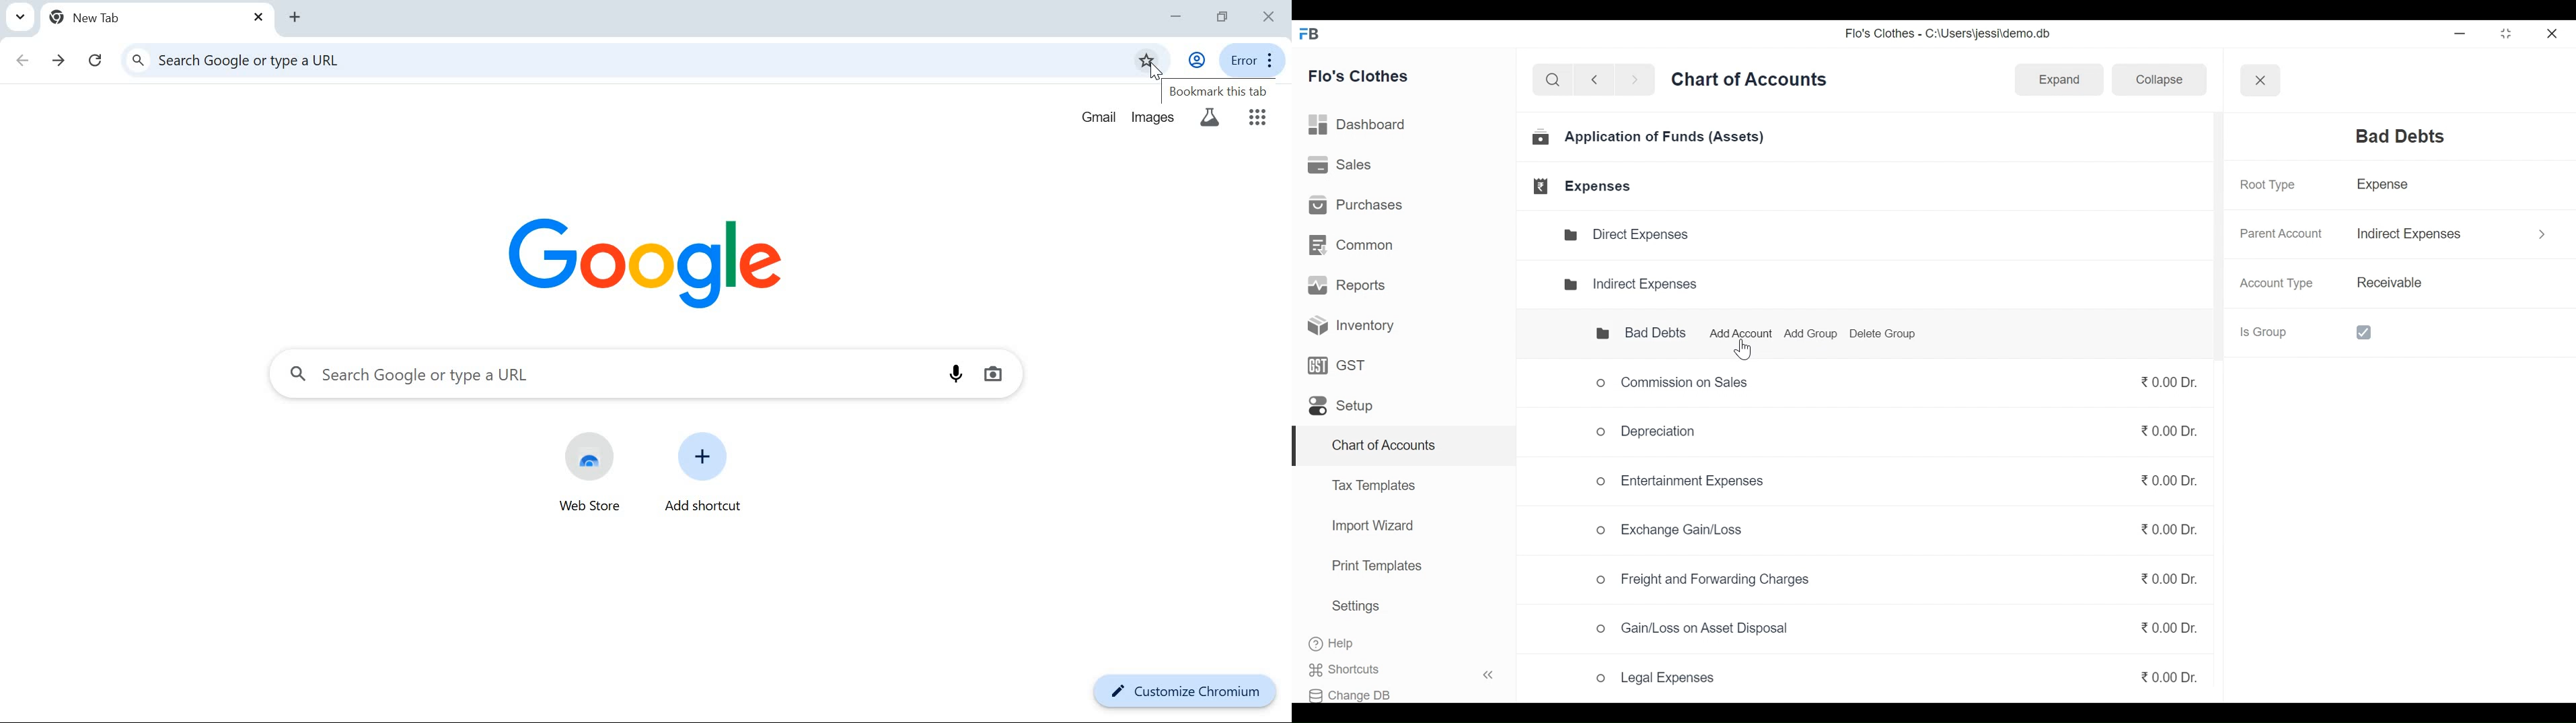 The width and height of the screenshot is (2576, 728). I want to click on Receivable, so click(2388, 283).